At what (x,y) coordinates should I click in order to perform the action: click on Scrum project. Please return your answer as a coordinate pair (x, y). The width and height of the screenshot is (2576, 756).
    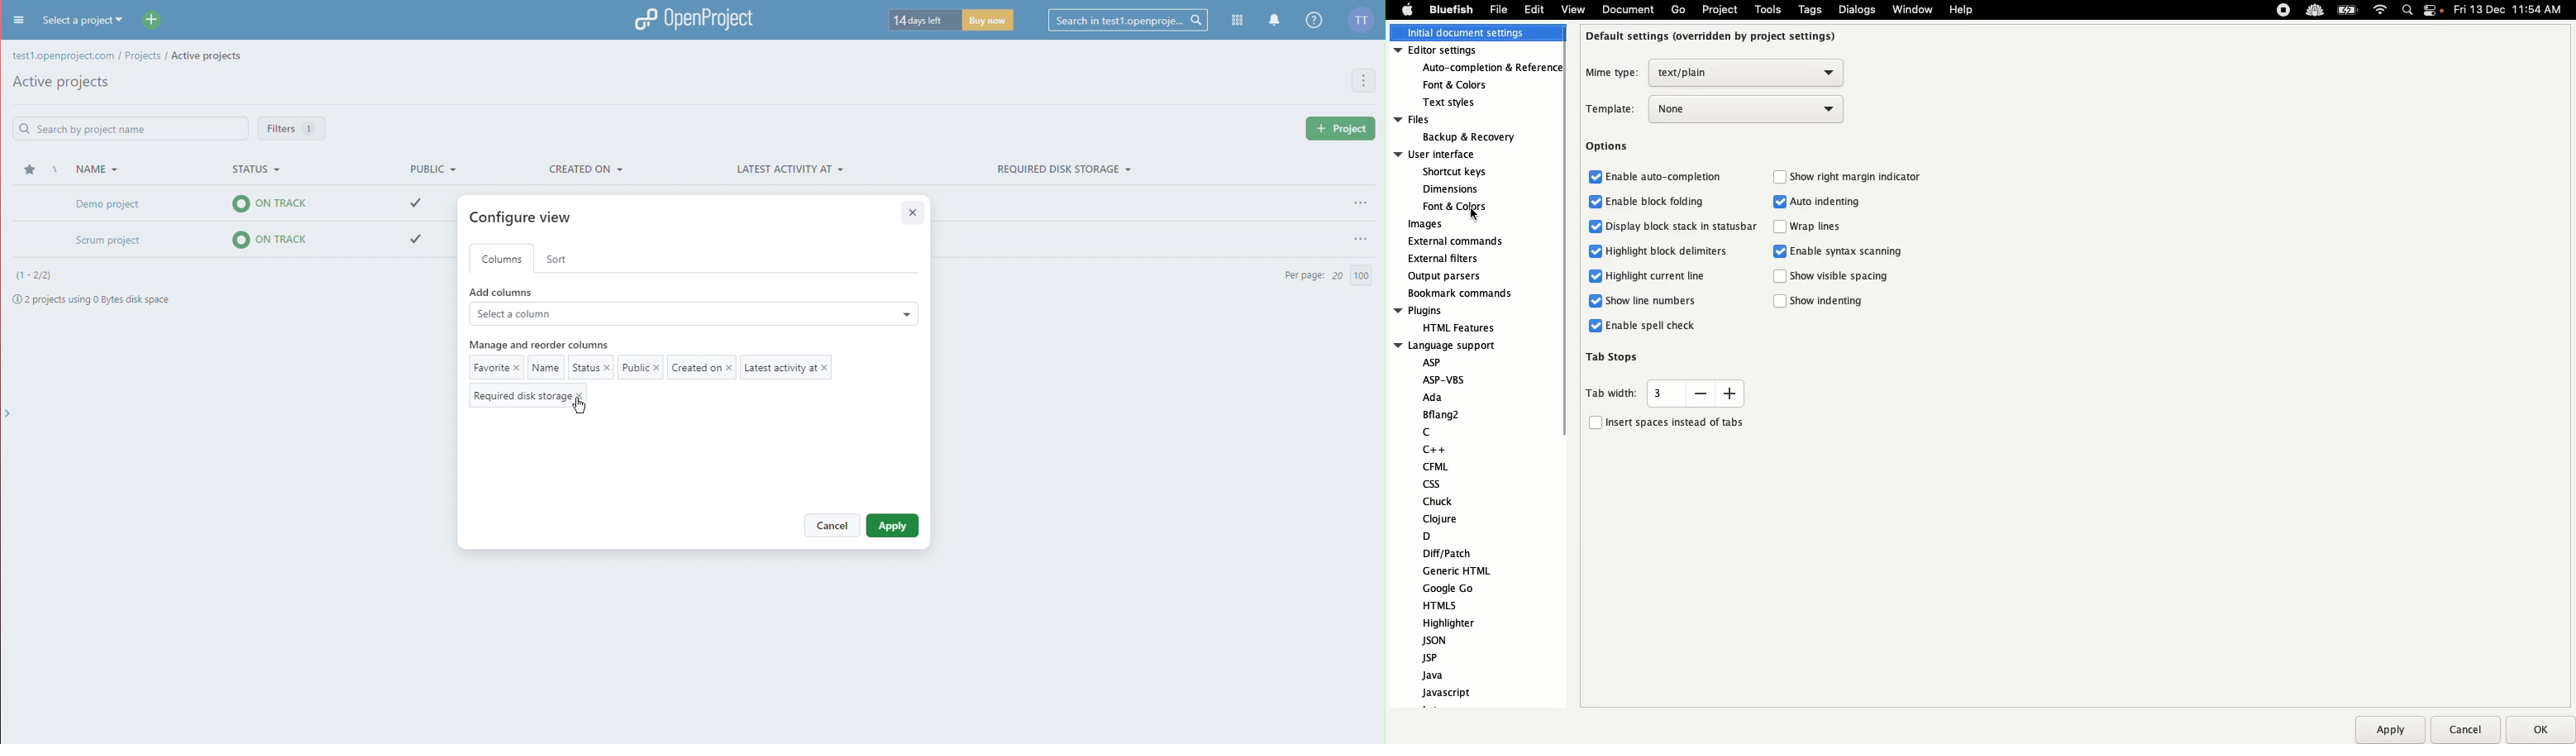
    Looking at the image, I should click on (251, 242).